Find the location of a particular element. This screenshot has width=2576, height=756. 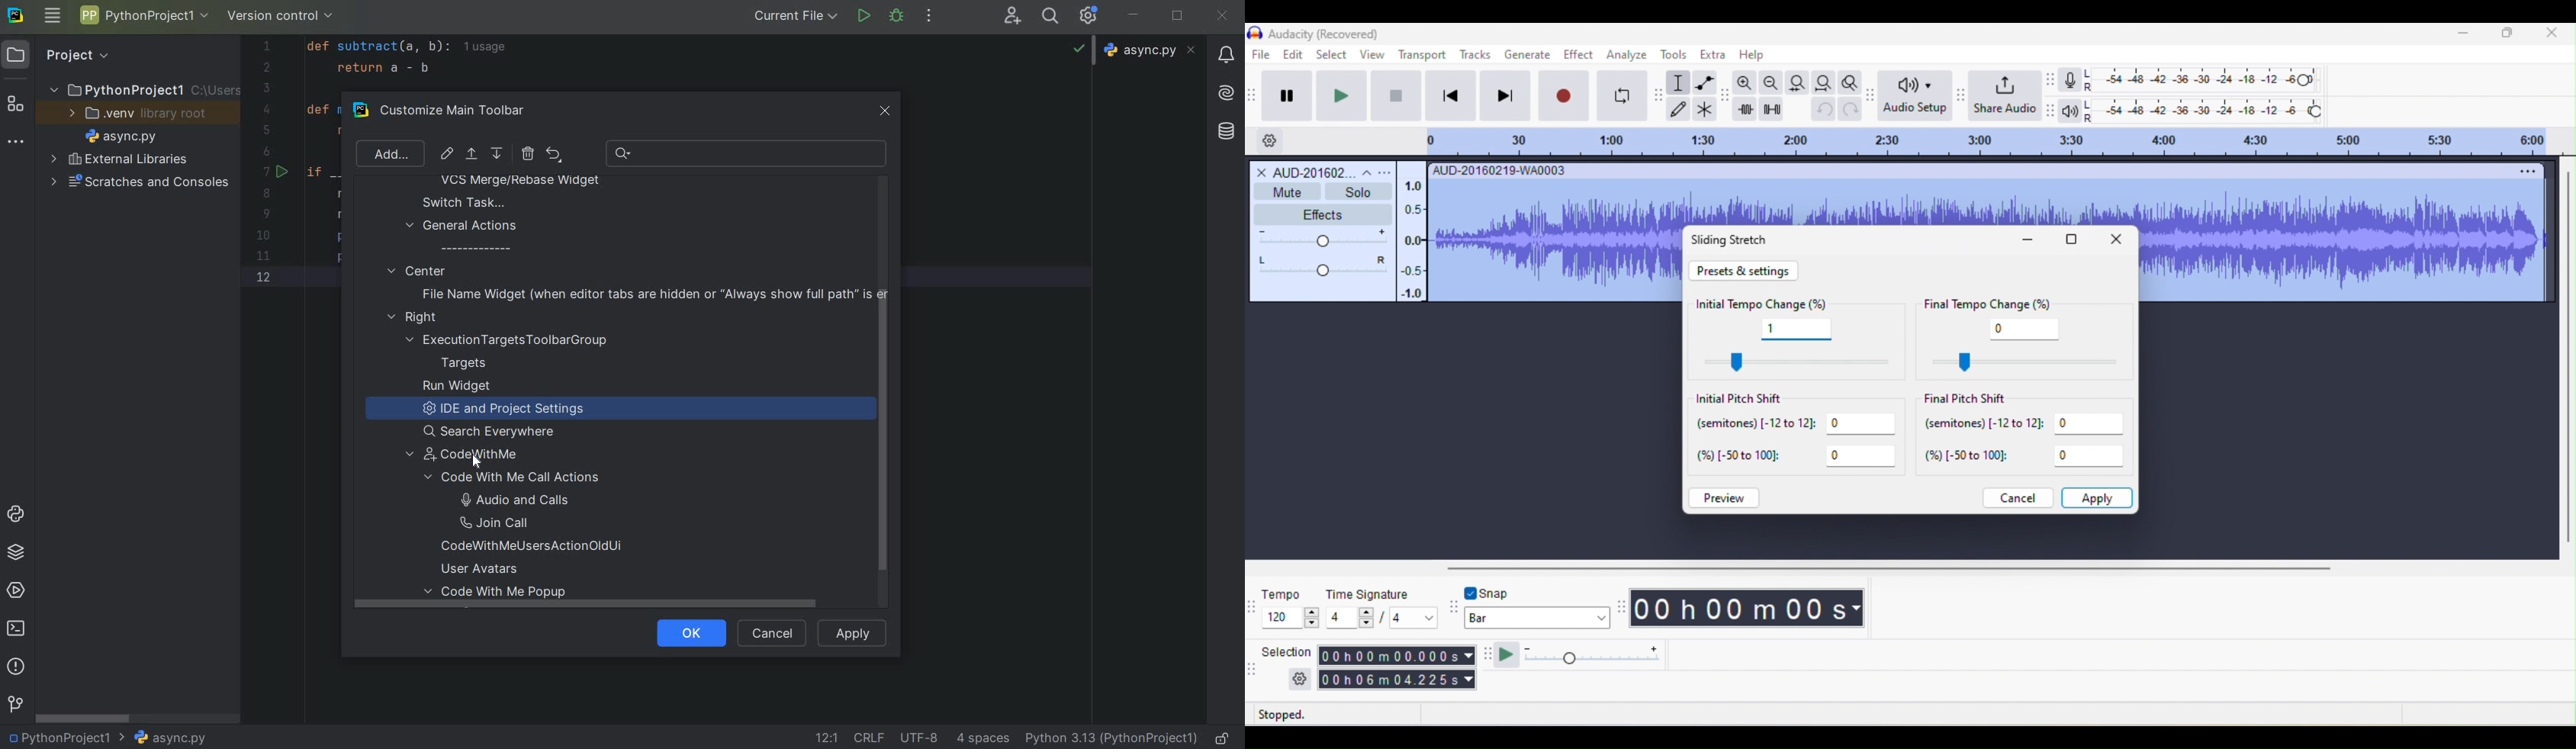

PROJECT is located at coordinates (65, 55).